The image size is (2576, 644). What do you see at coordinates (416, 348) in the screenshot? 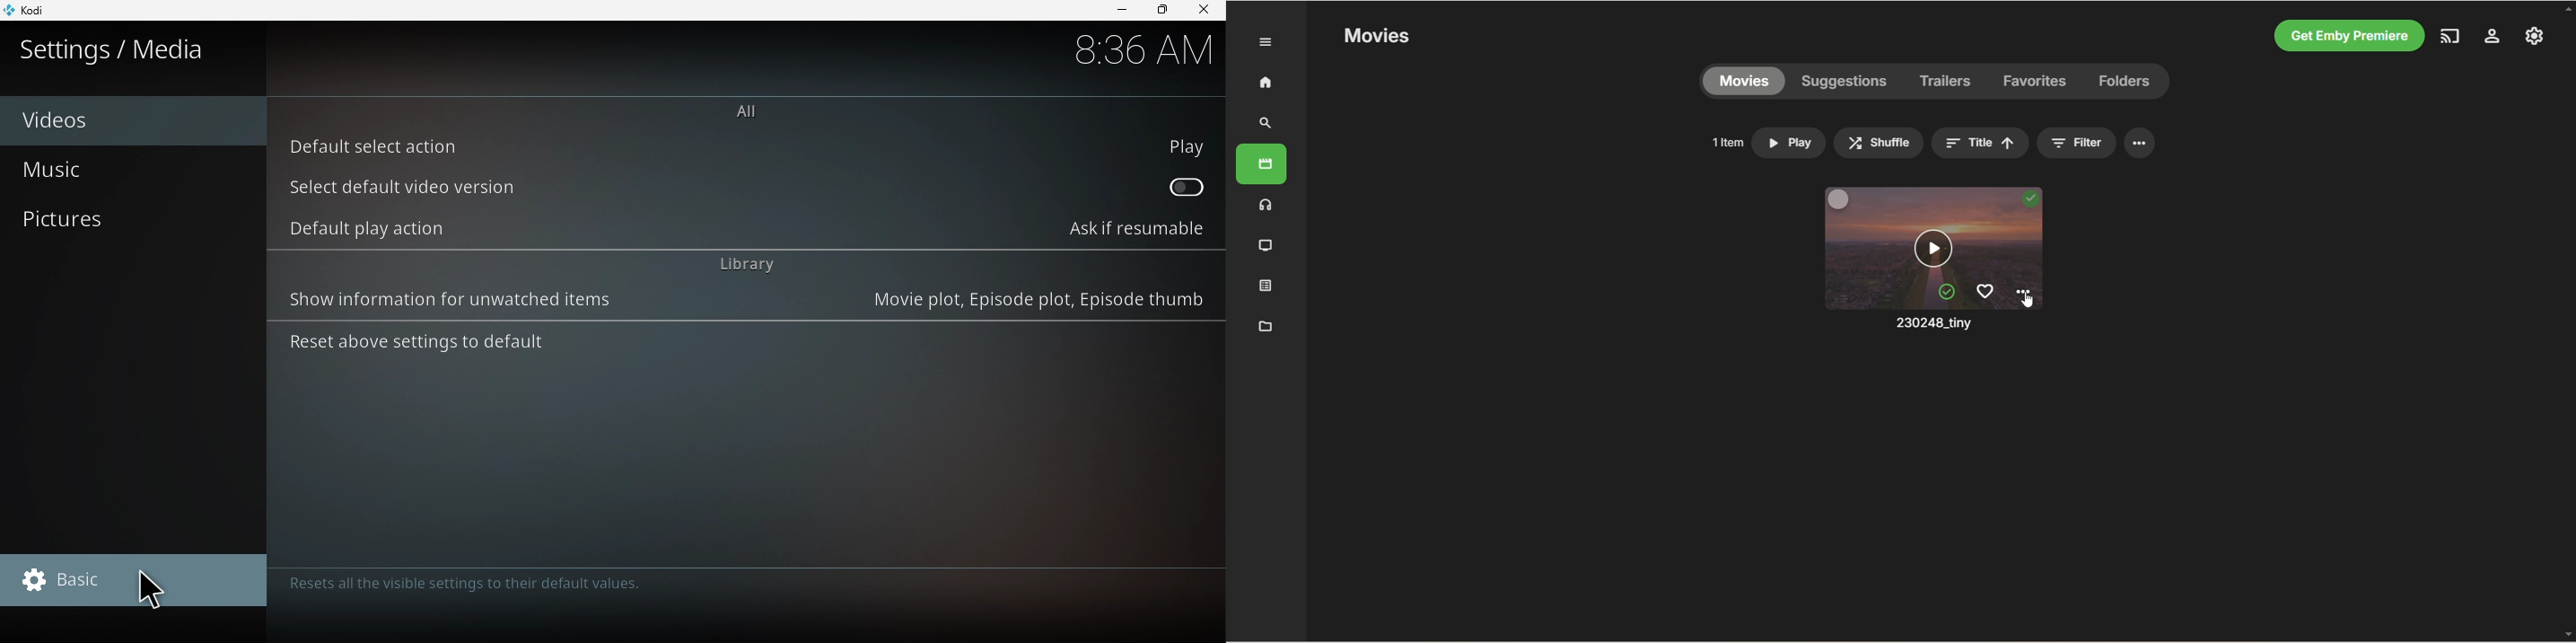
I see `Reset above settings to default` at bounding box center [416, 348].